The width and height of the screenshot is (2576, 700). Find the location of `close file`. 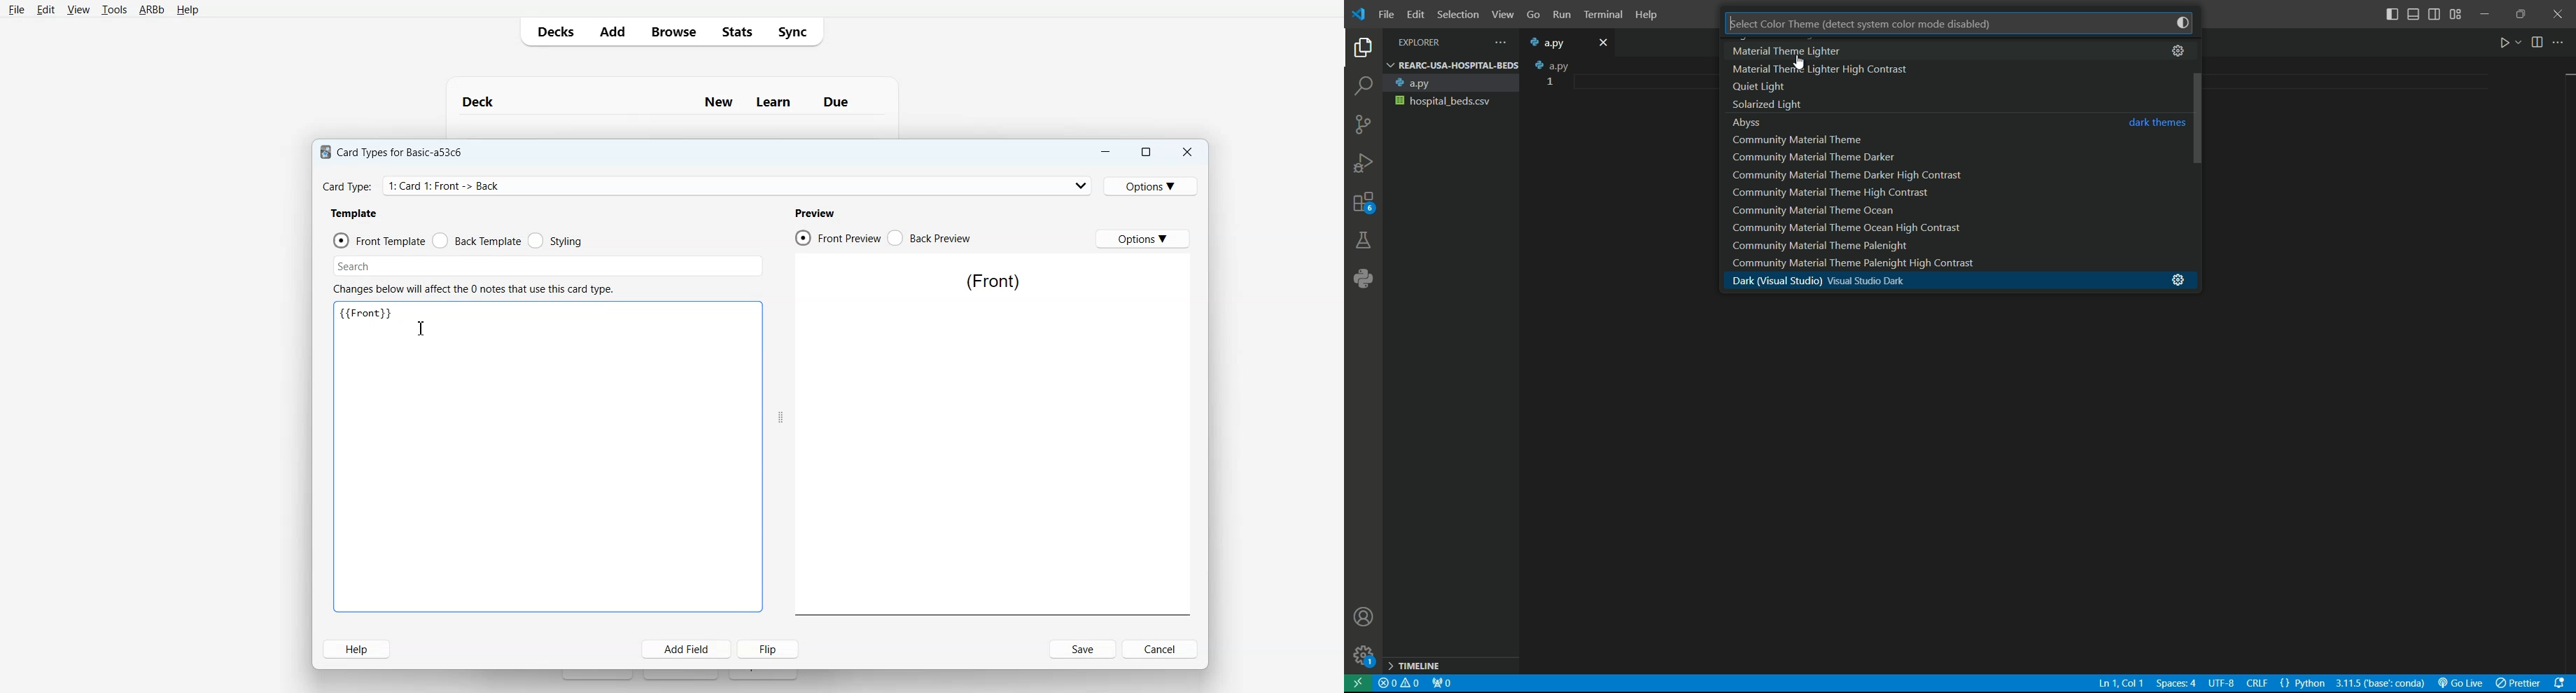

close file is located at coordinates (1605, 42).